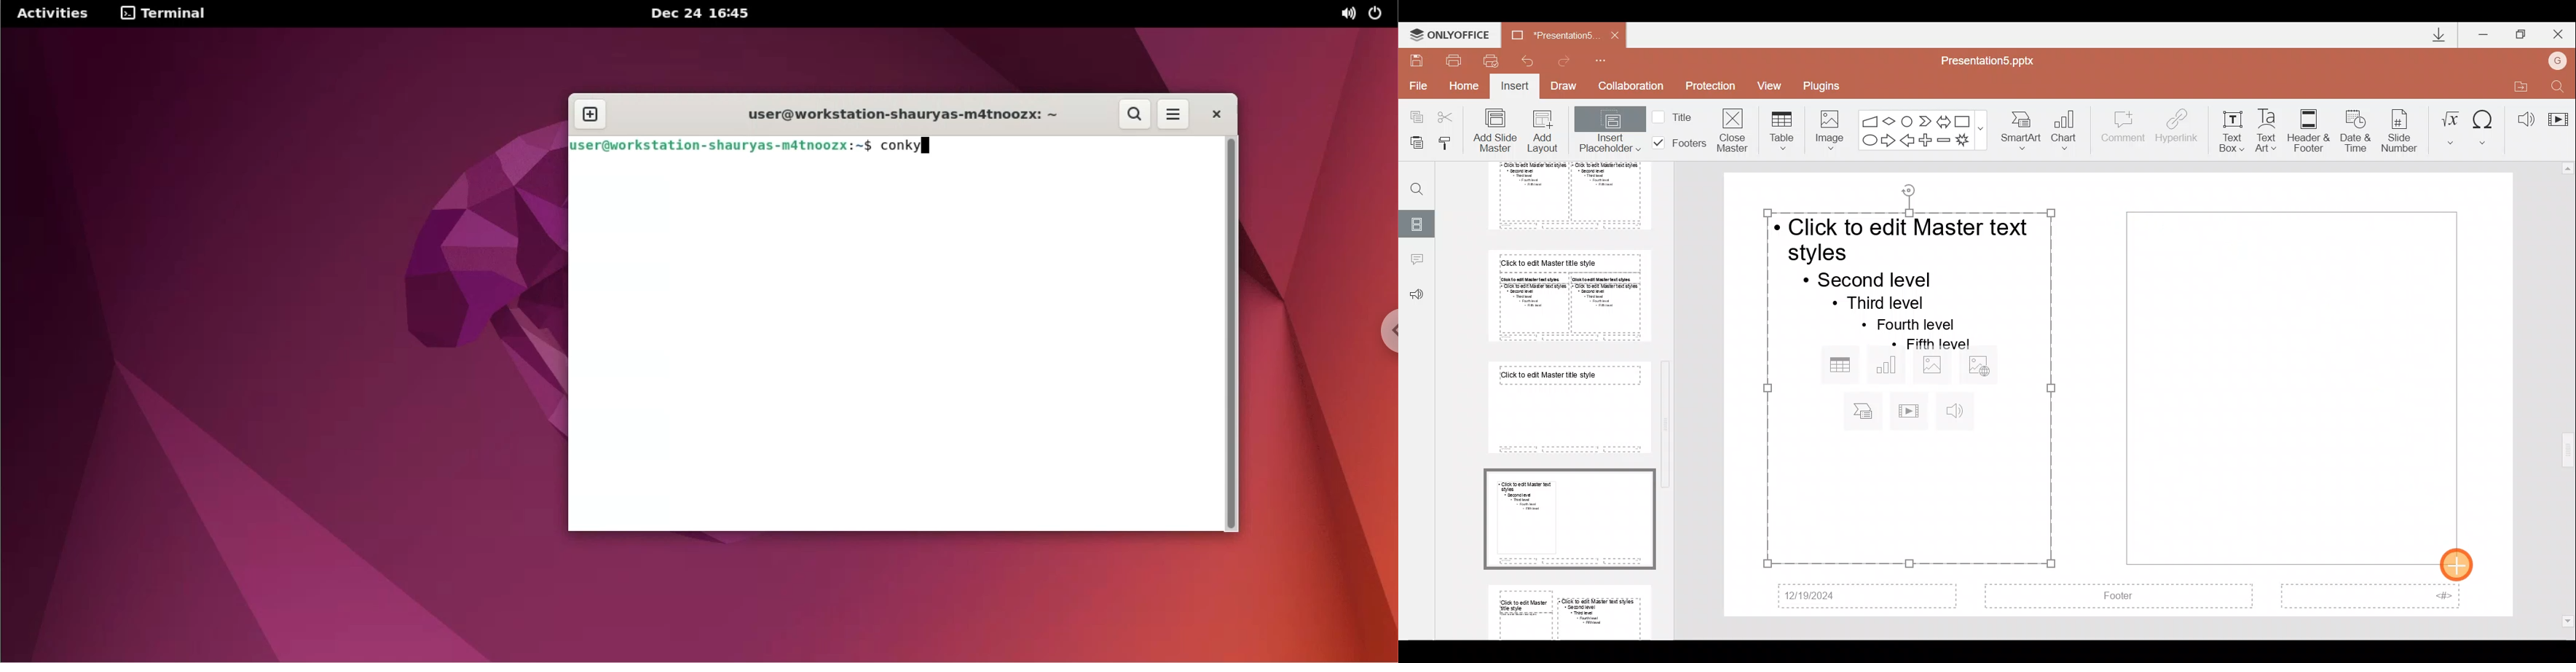  What do you see at coordinates (1417, 295) in the screenshot?
I see `Feedback & support` at bounding box center [1417, 295].